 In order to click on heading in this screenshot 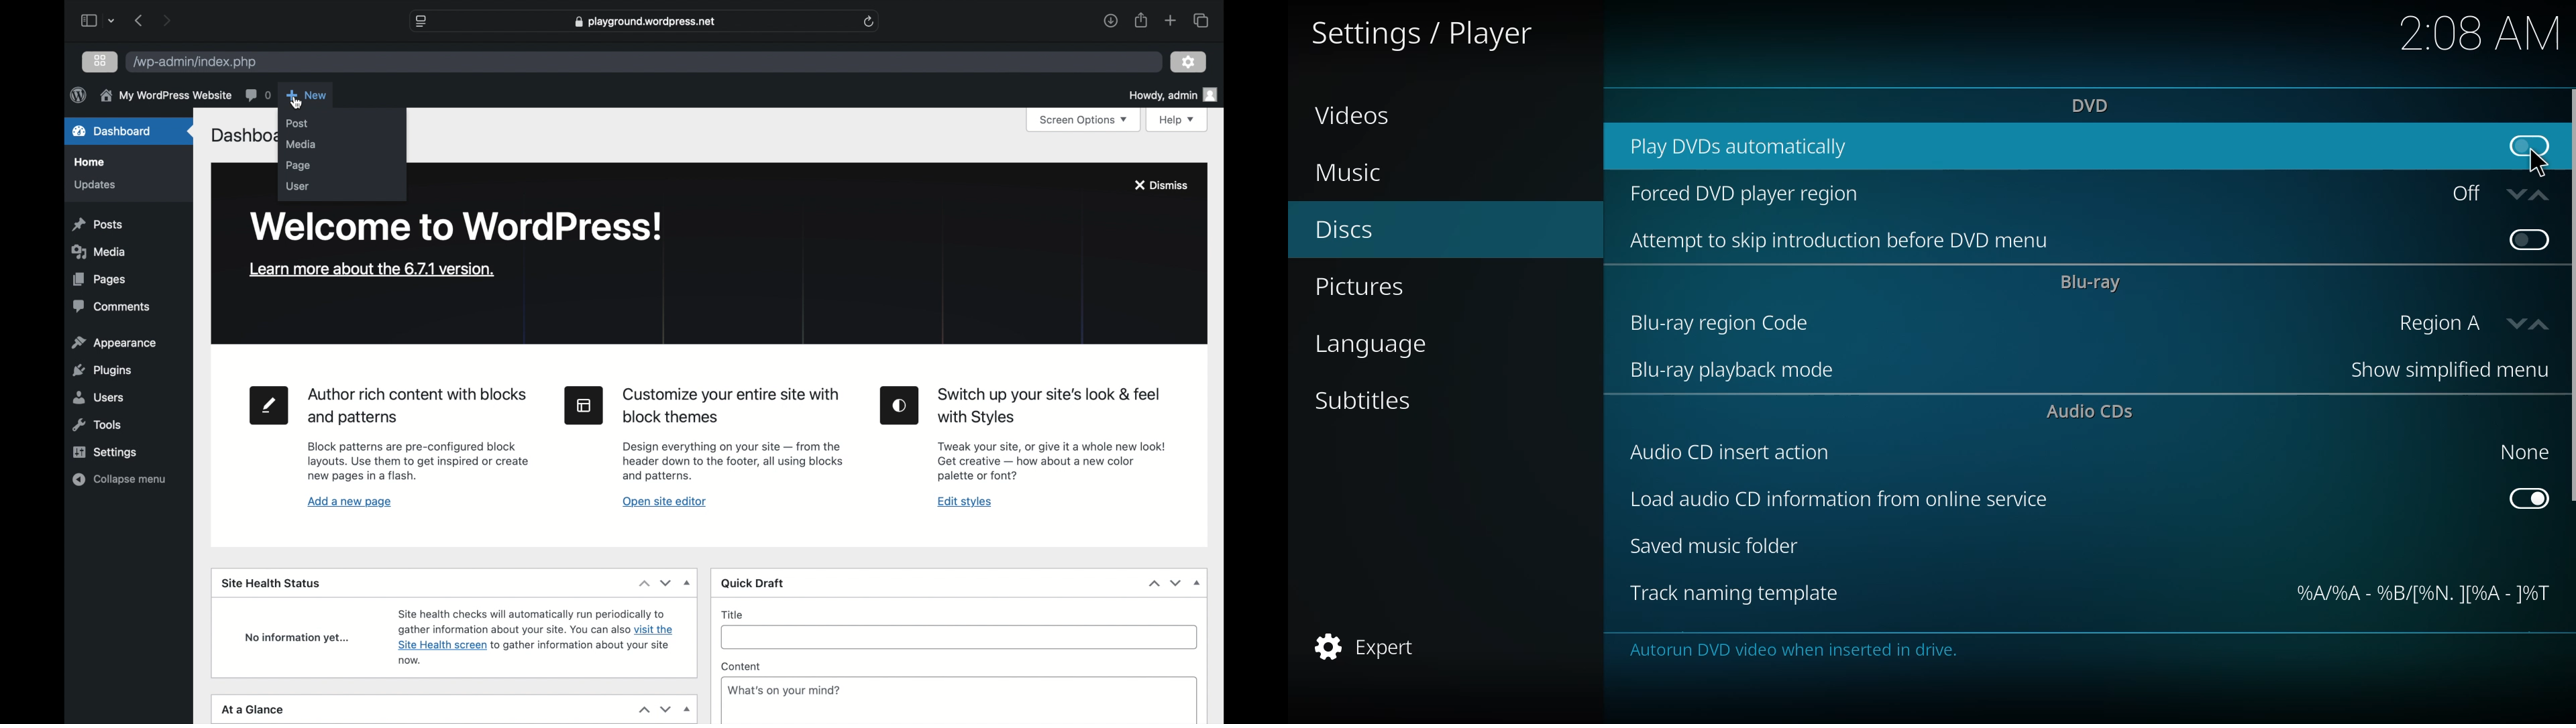, I will do `click(1051, 406)`.